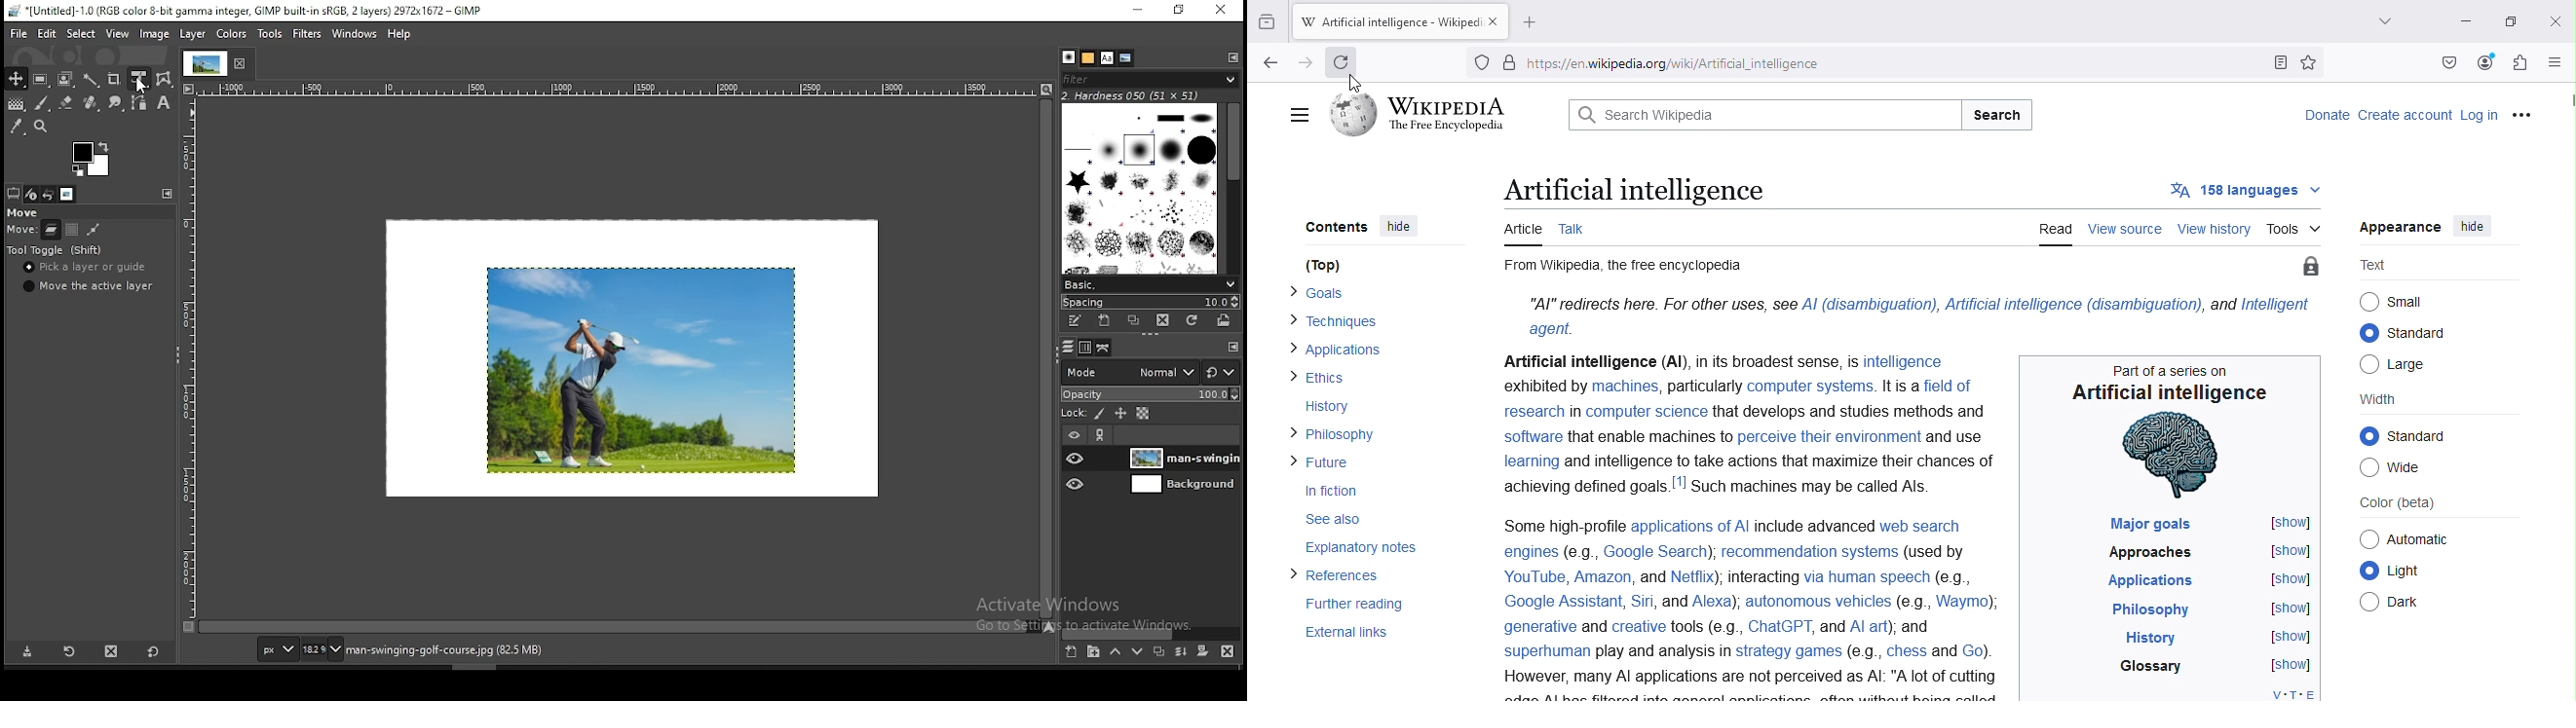  I want to click on zoom status, so click(323, 648).